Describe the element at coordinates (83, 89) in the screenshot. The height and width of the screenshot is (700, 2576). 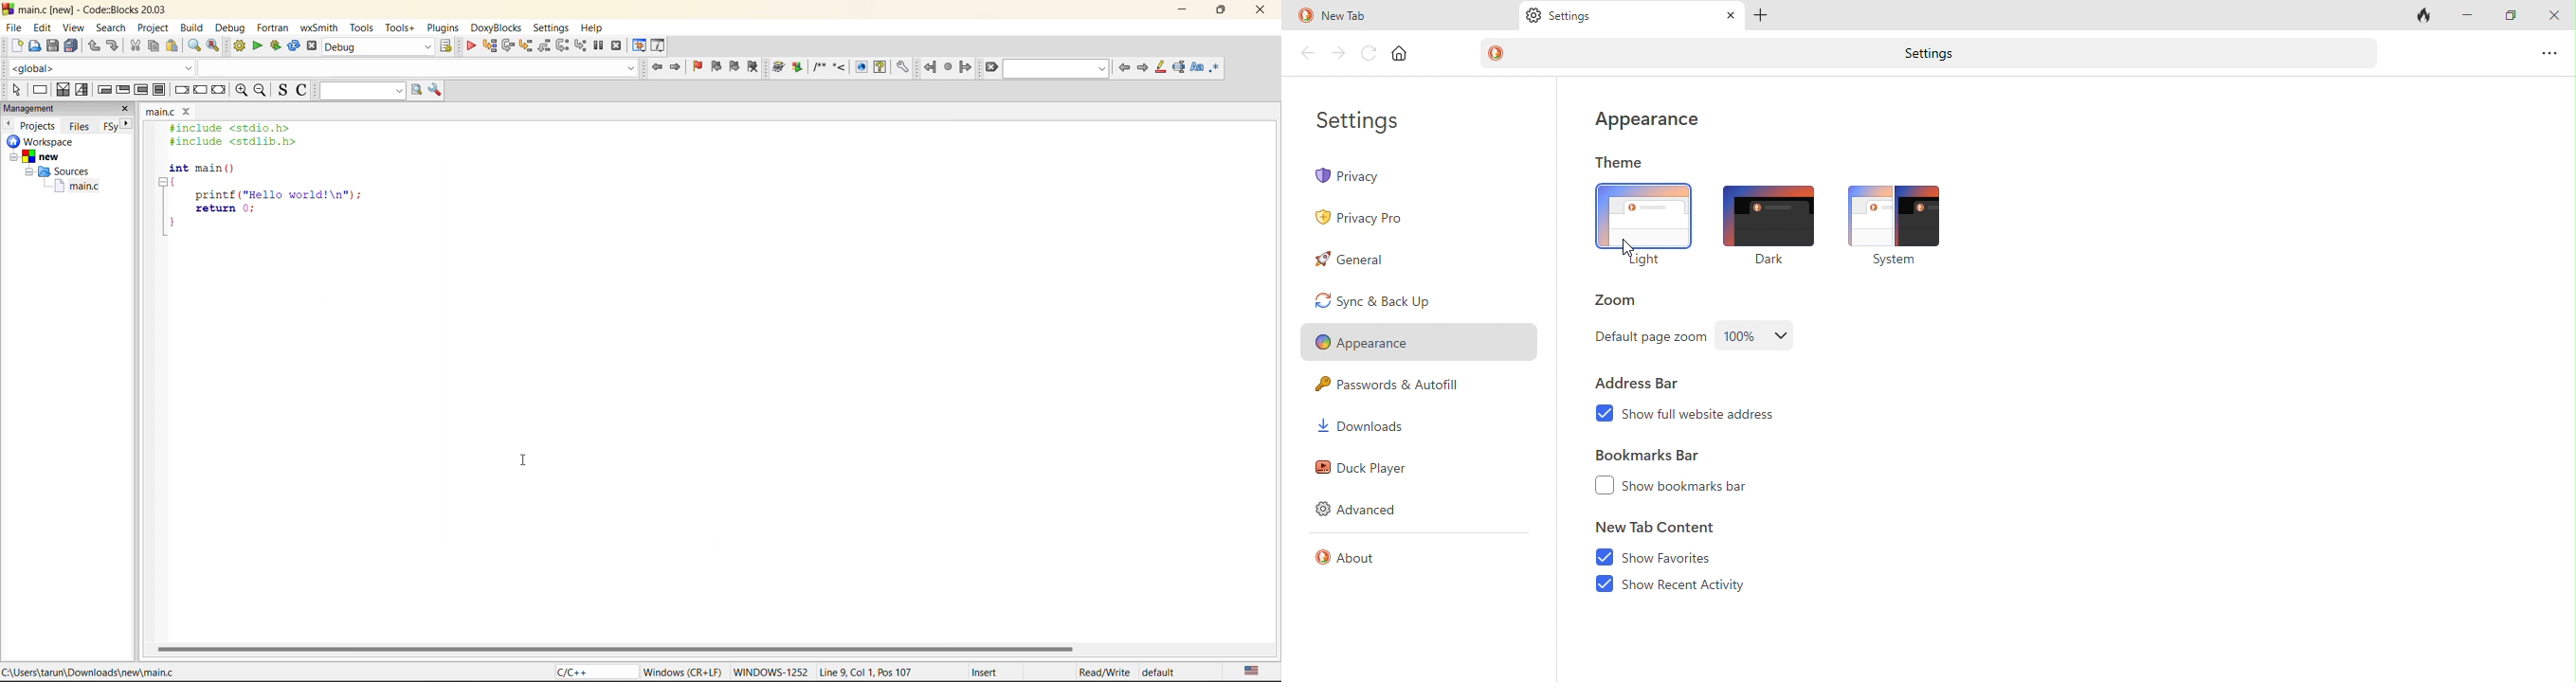
I see `selection` at that location.